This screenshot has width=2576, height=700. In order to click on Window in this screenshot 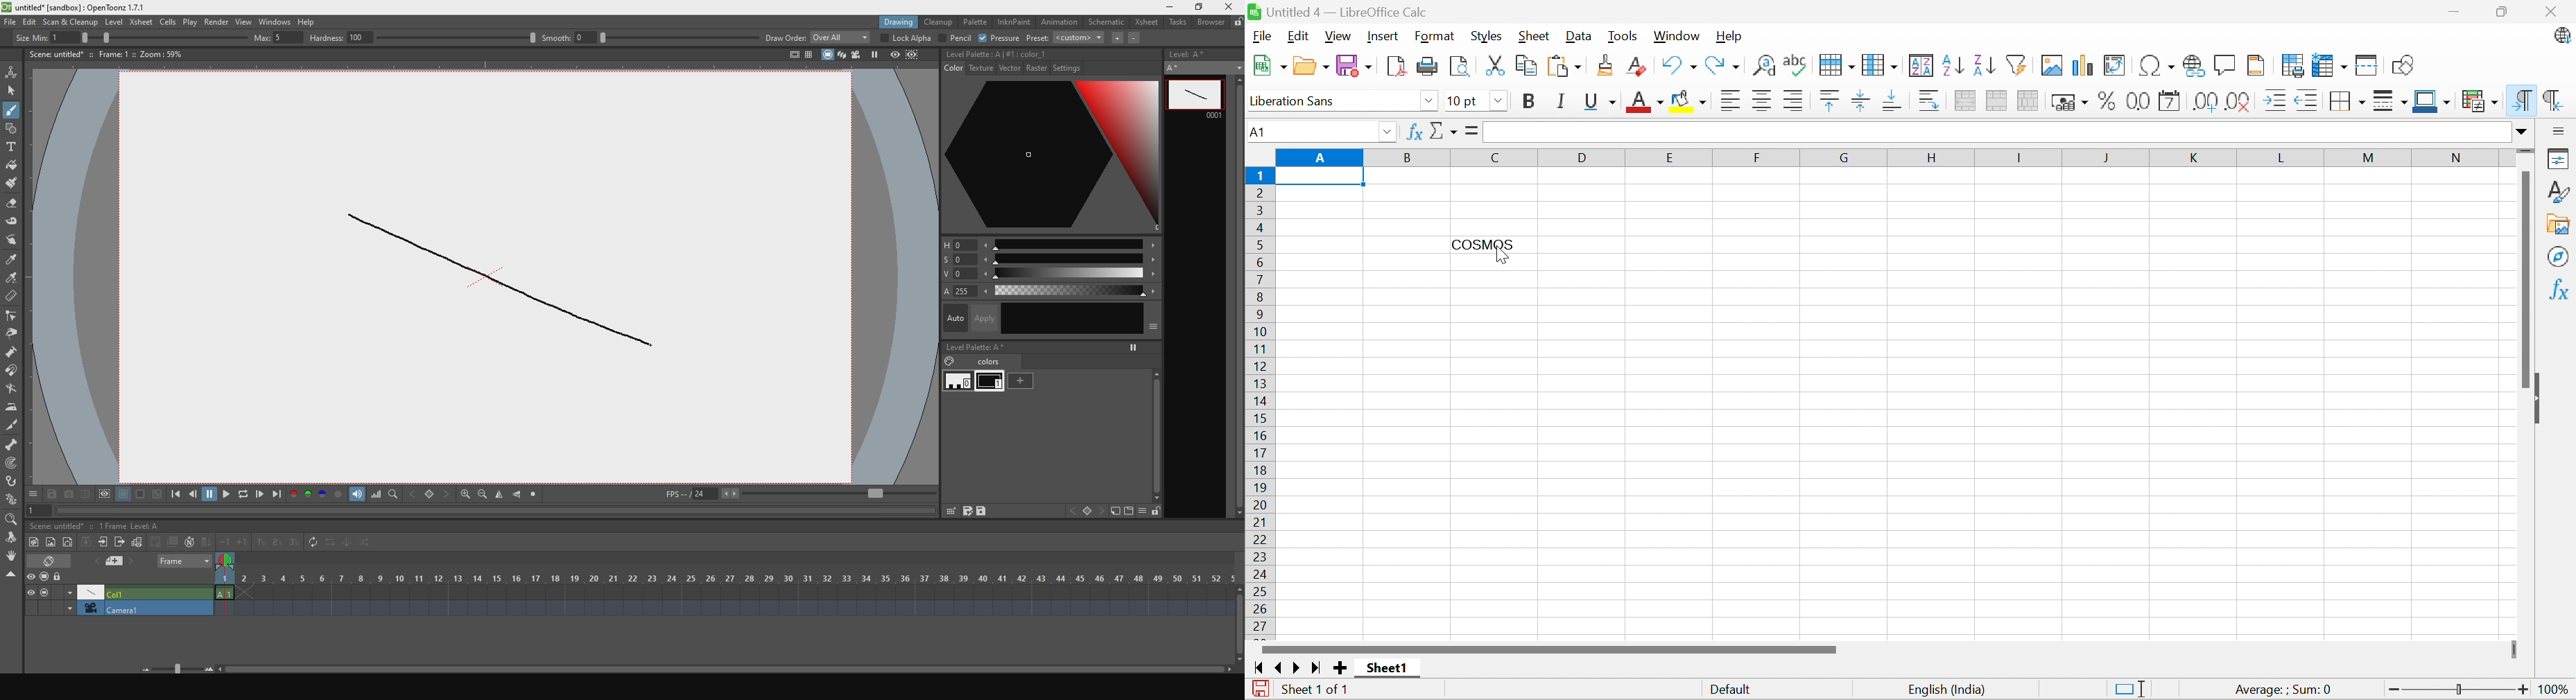, I will do `click(1679, 35)`.